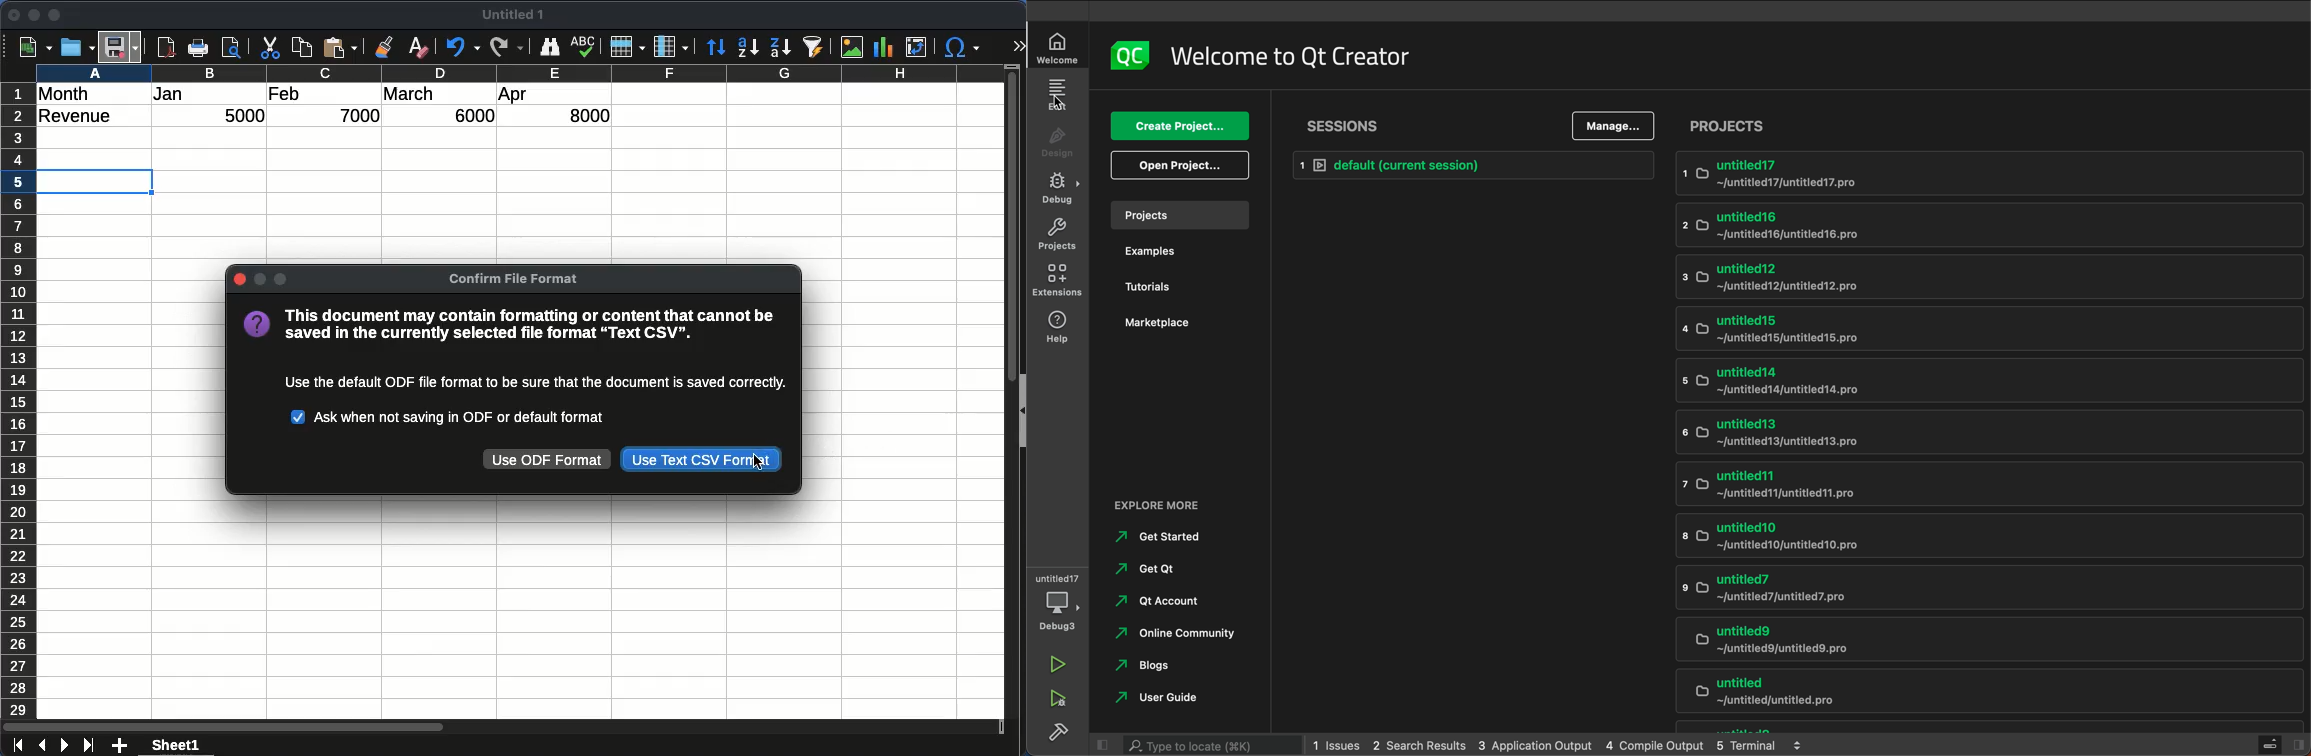 The image size is (2324, 756). What do you see at coordinates (748, 47) in the screenshot?
I see `ascending` at bounding box center [748, 47].